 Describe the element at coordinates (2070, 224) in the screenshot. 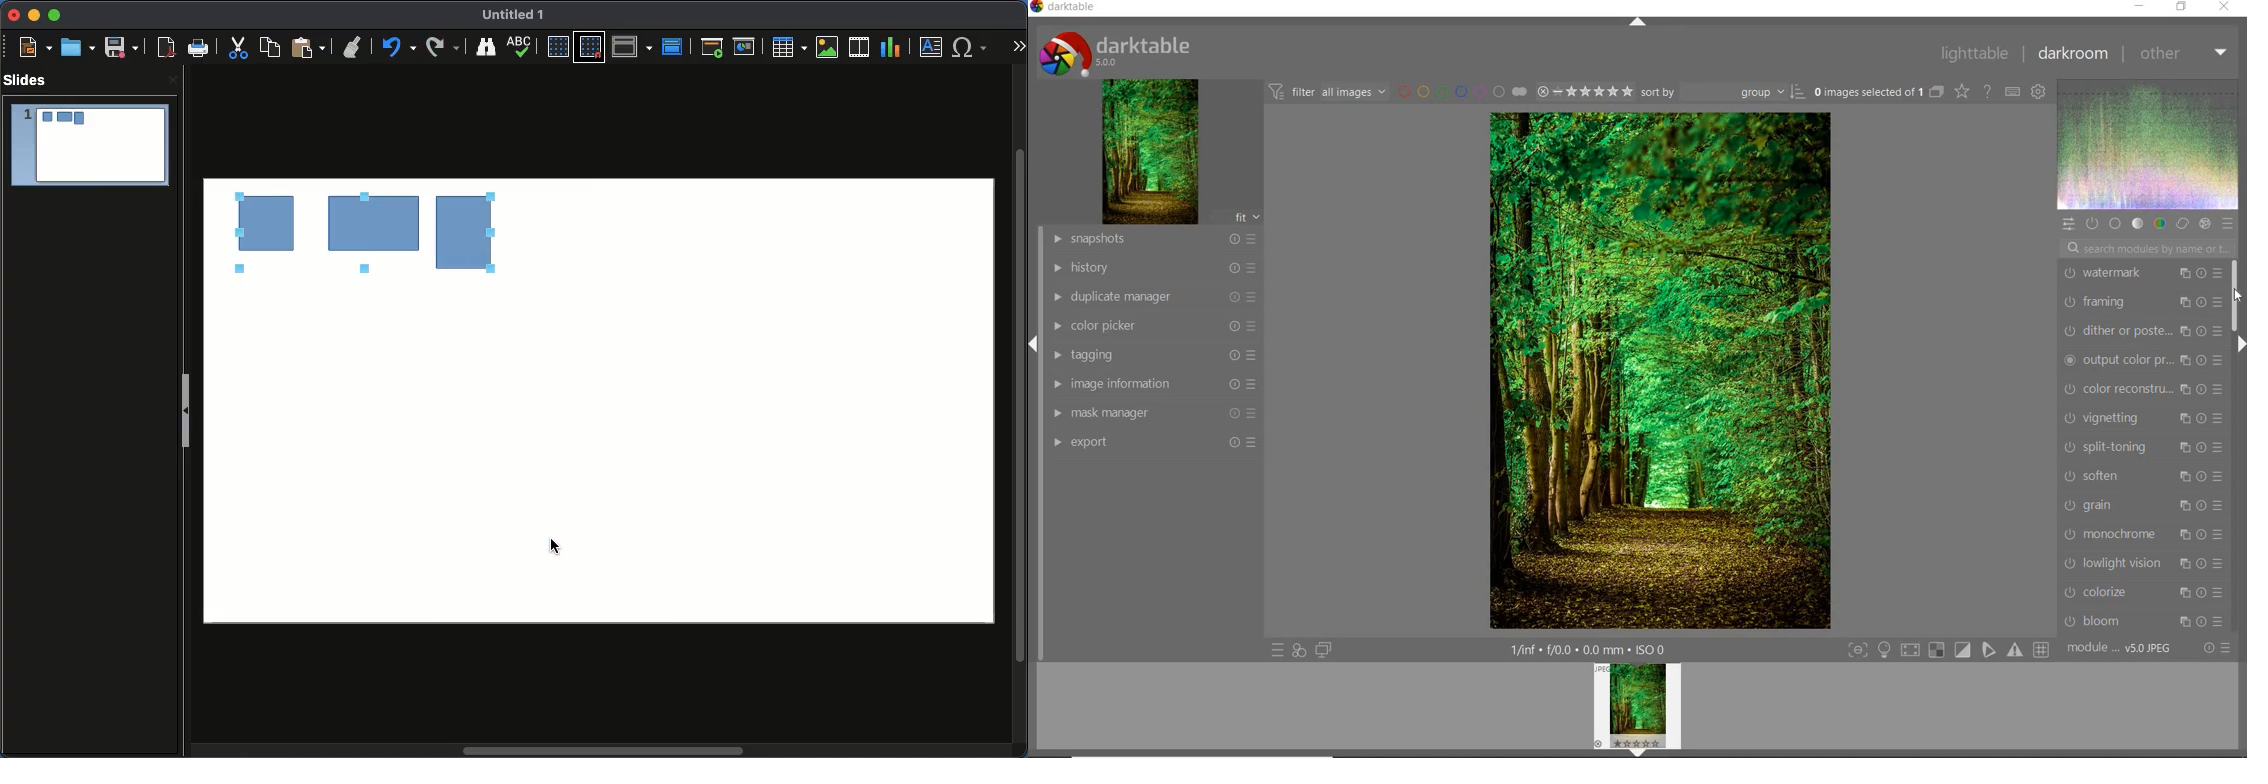

I see `QUICK ACCESS PANEL` at that location.